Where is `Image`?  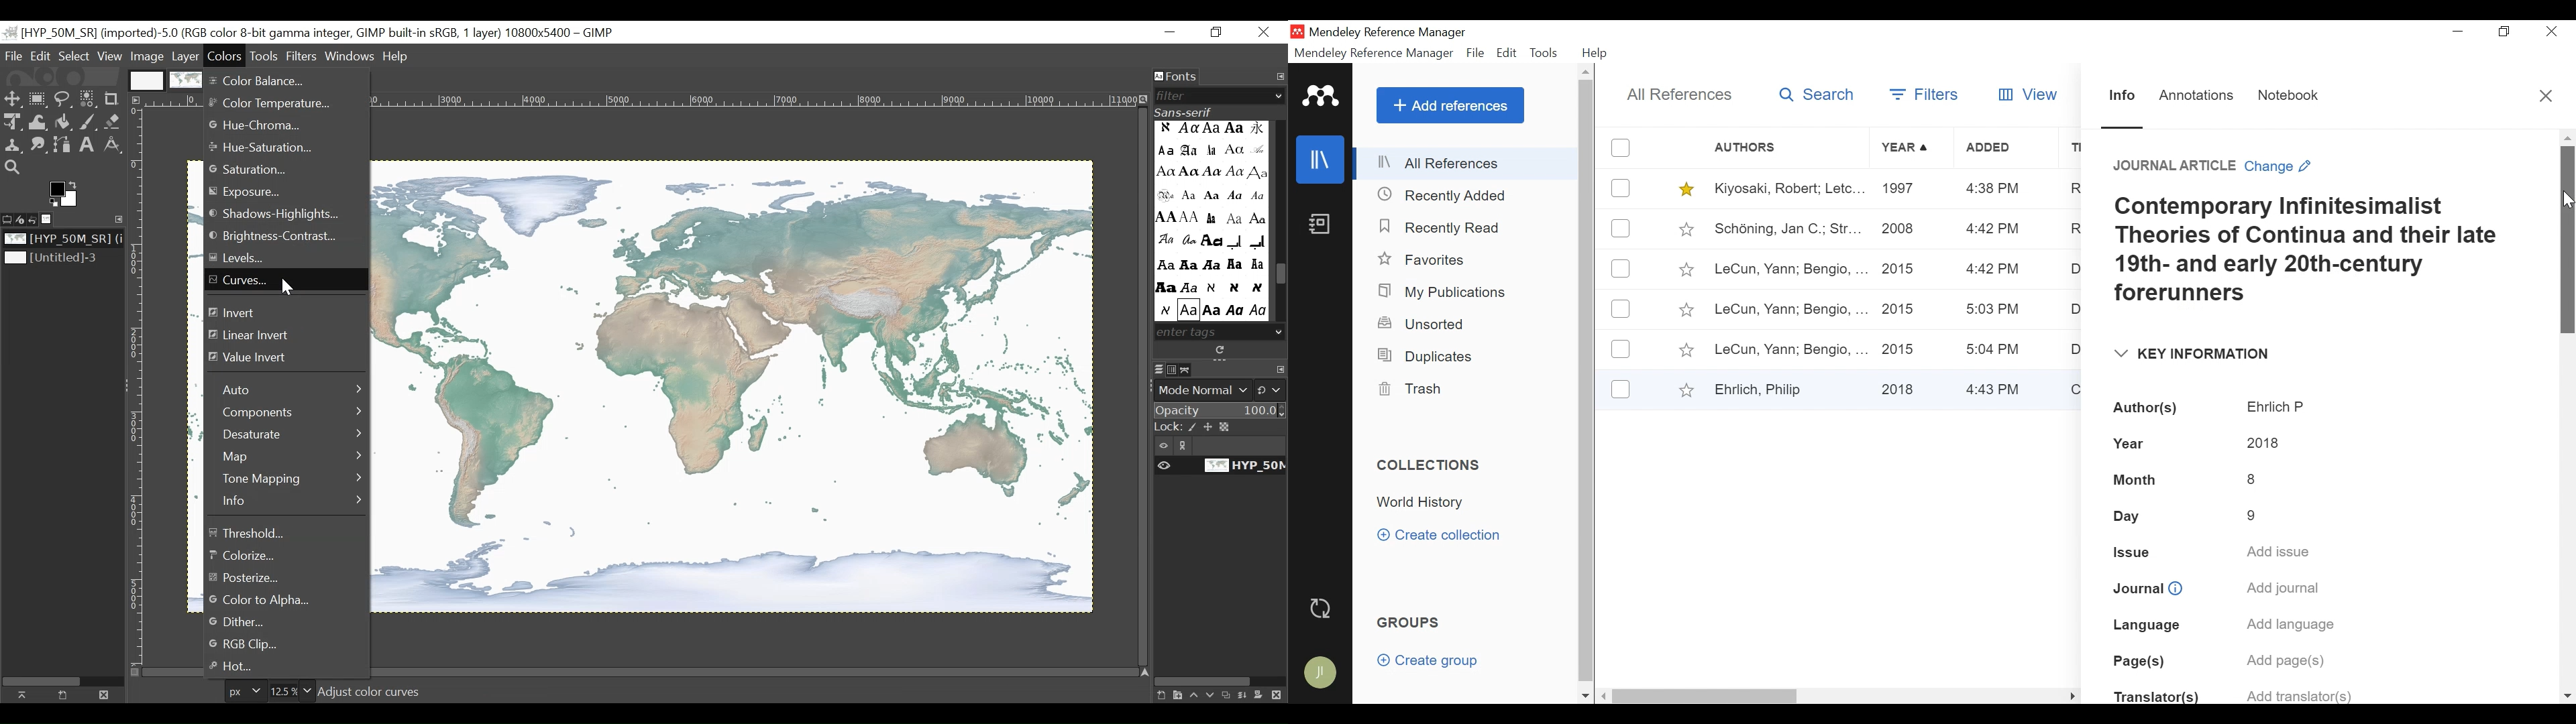
Image is located at coordinates (736, 387).